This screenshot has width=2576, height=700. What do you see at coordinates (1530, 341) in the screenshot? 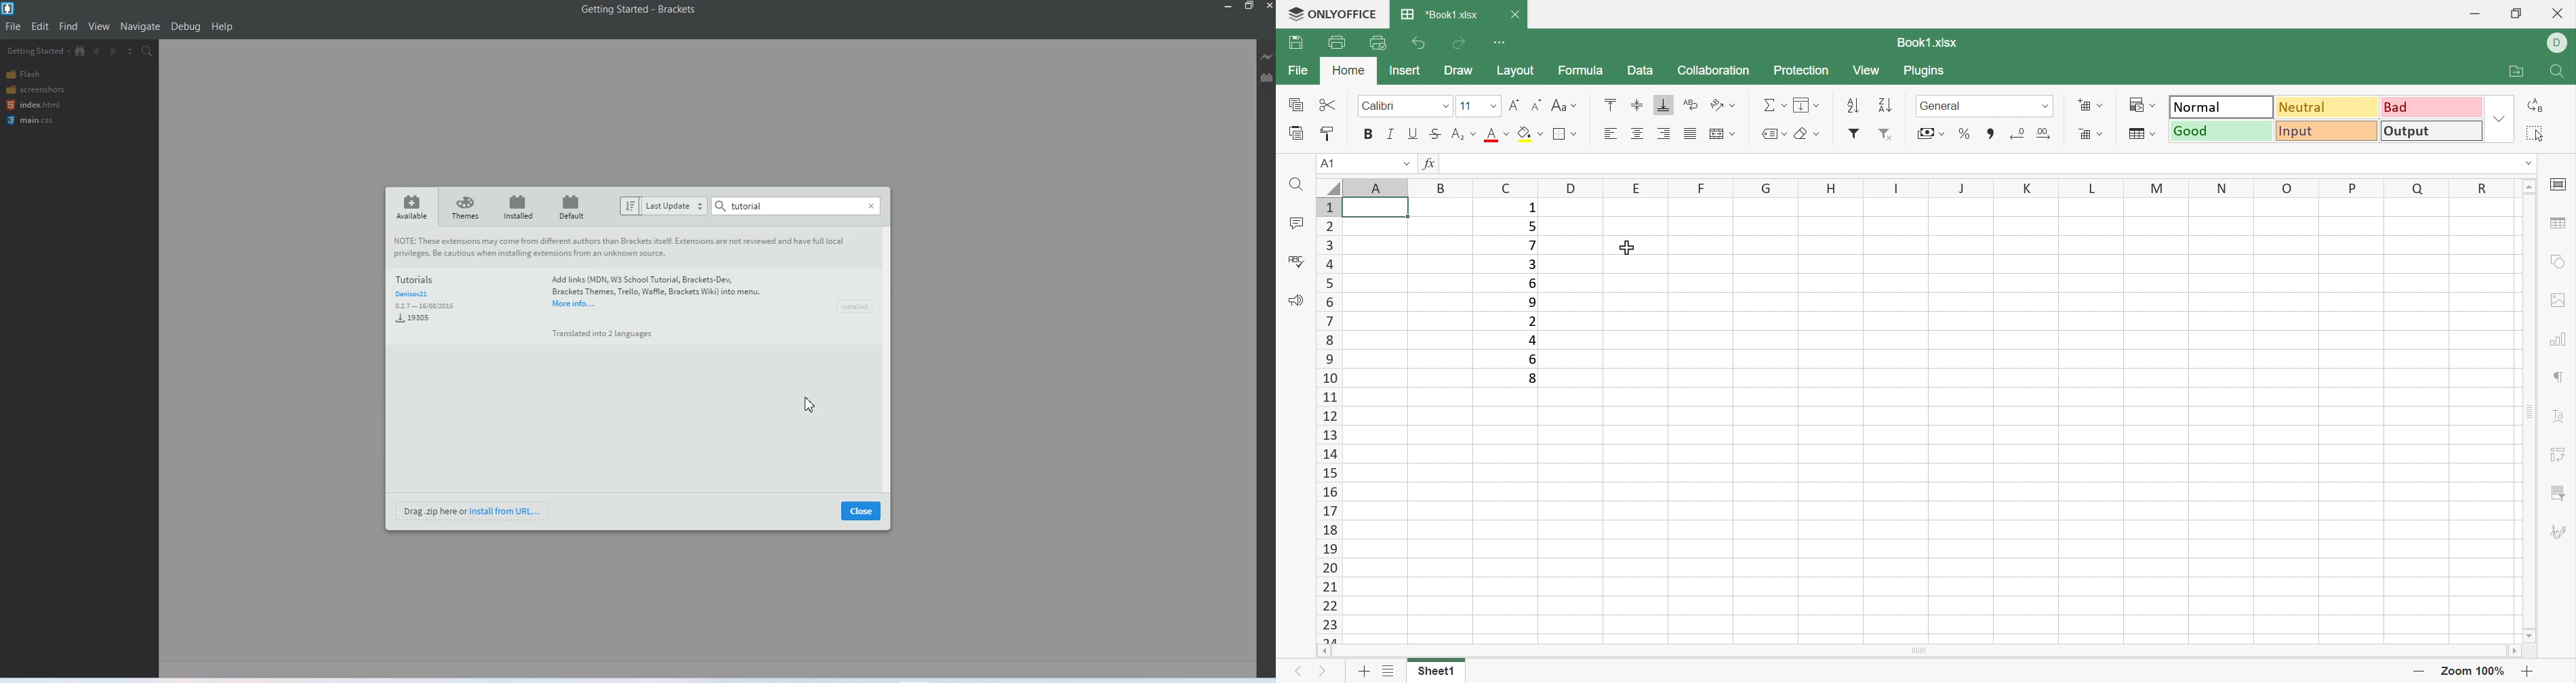
I see `4` at bounding box center [1530, 341].